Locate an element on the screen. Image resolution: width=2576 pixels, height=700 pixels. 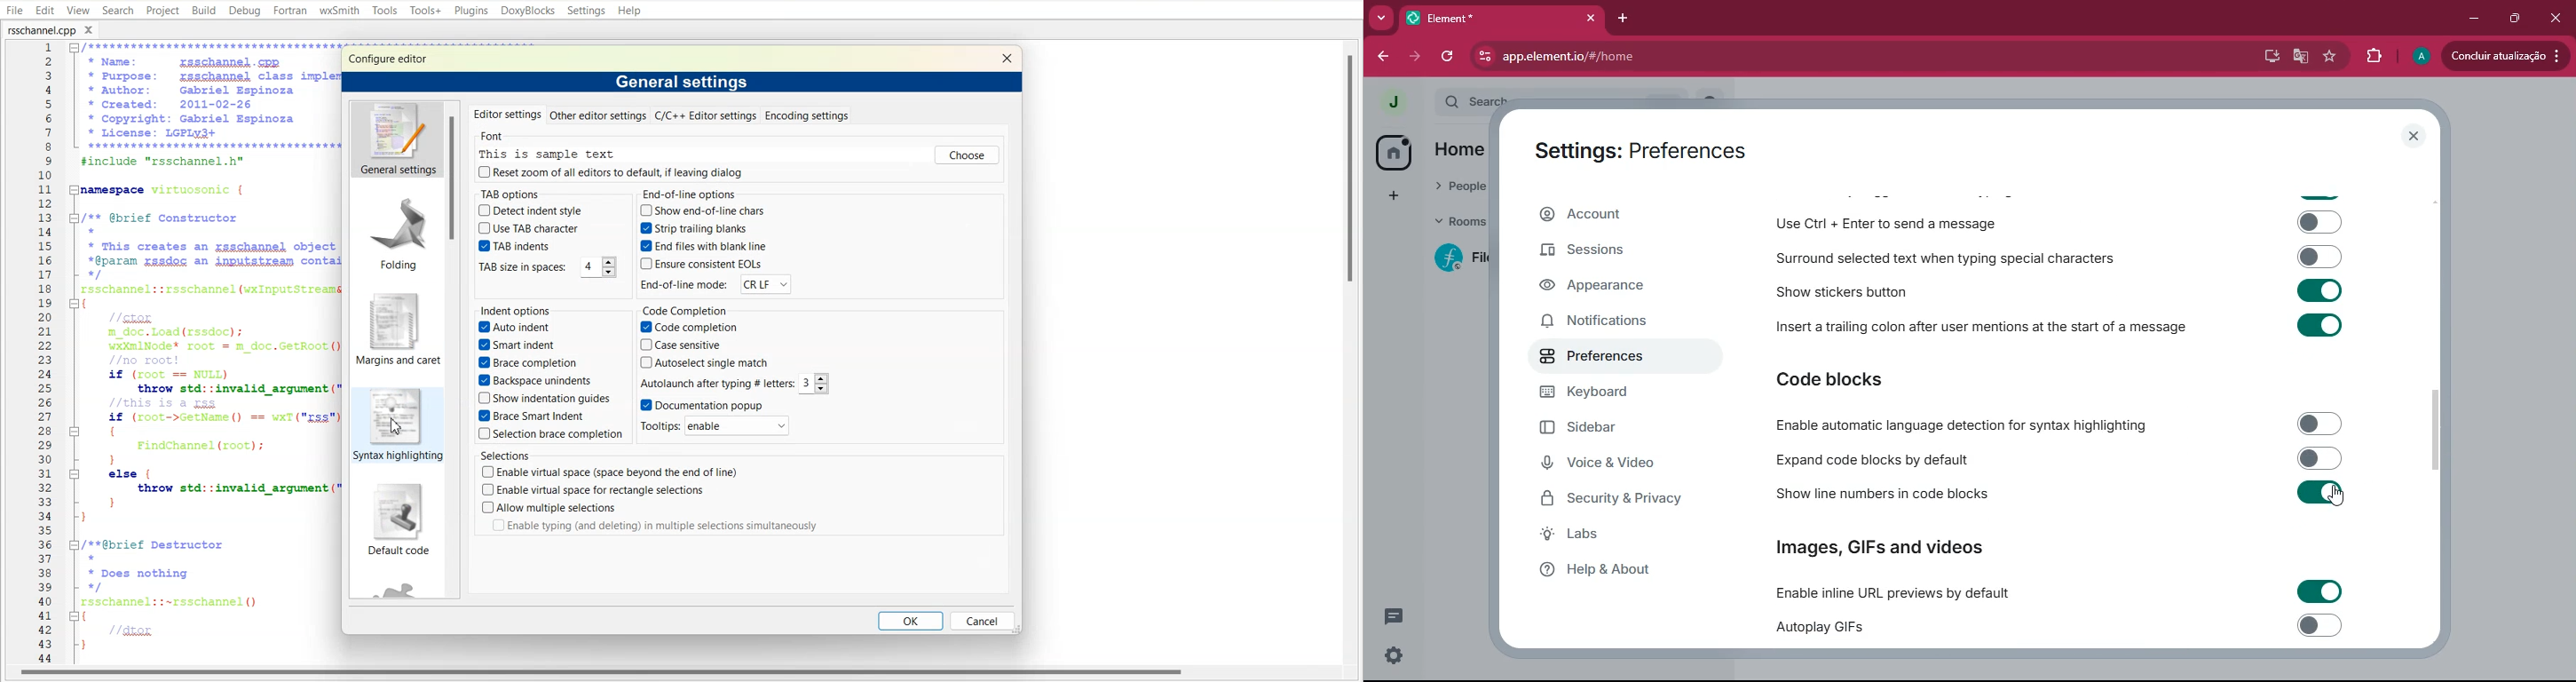
Images, GIFs and videos is located at coordinates (1883, 545).